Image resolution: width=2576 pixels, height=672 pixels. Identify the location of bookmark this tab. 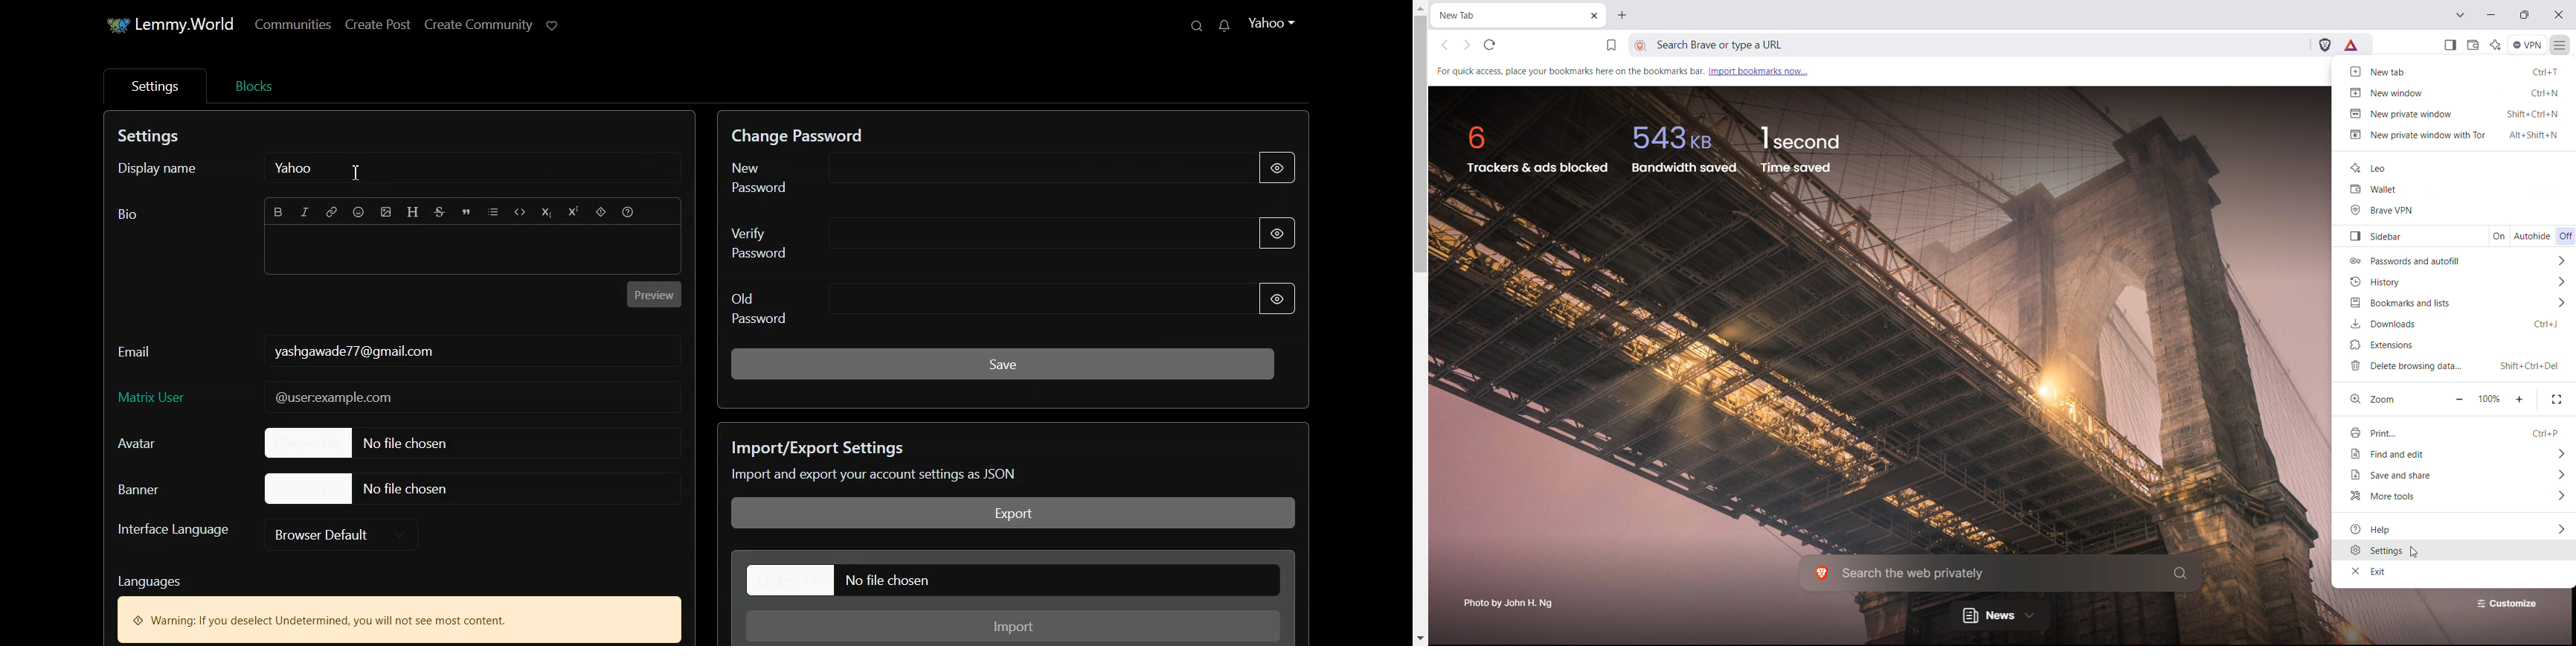
(1611, 45).